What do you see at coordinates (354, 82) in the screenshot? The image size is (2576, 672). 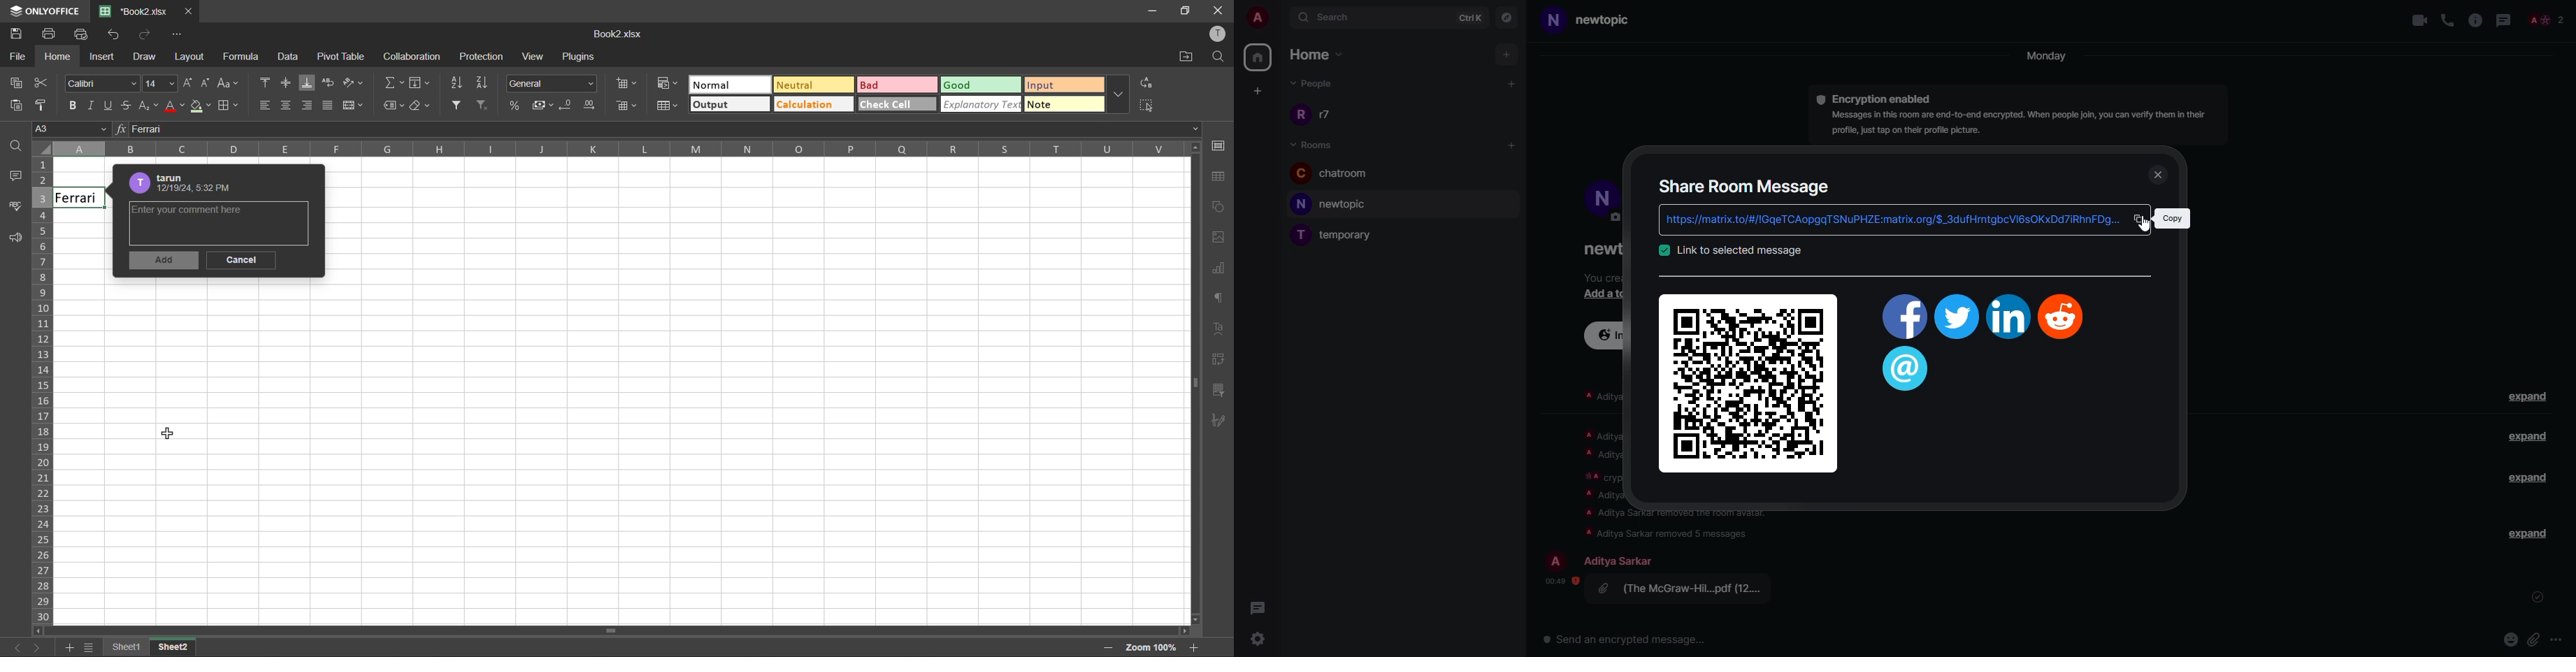 I see `orientation` at bounding box center [354, 82].